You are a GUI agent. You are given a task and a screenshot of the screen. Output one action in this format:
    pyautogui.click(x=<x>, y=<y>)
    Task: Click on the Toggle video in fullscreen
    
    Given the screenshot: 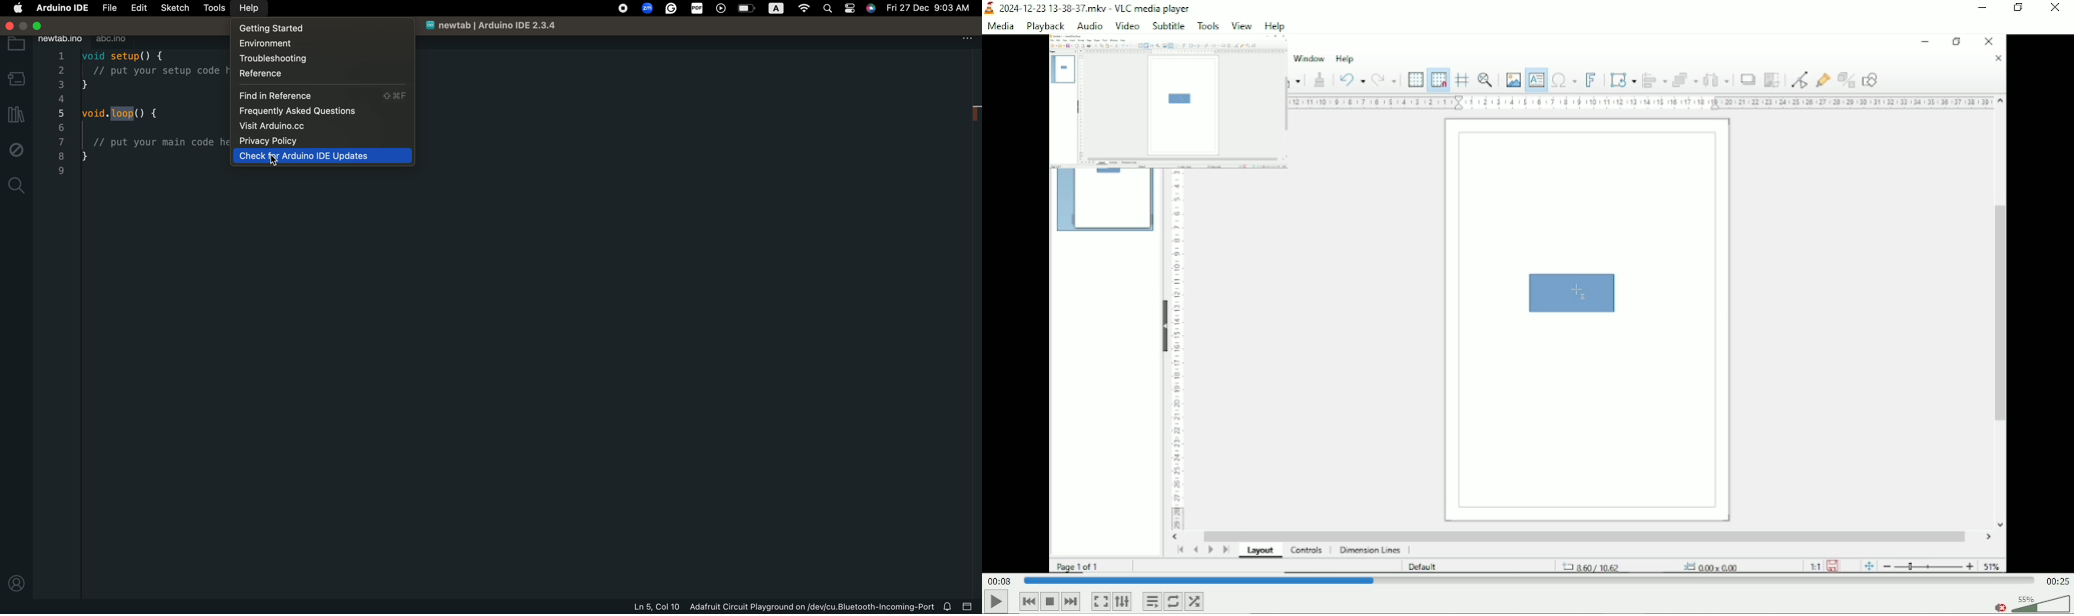 What is the action you would take?
    pyautogui.click(x=1101, y=601)
    